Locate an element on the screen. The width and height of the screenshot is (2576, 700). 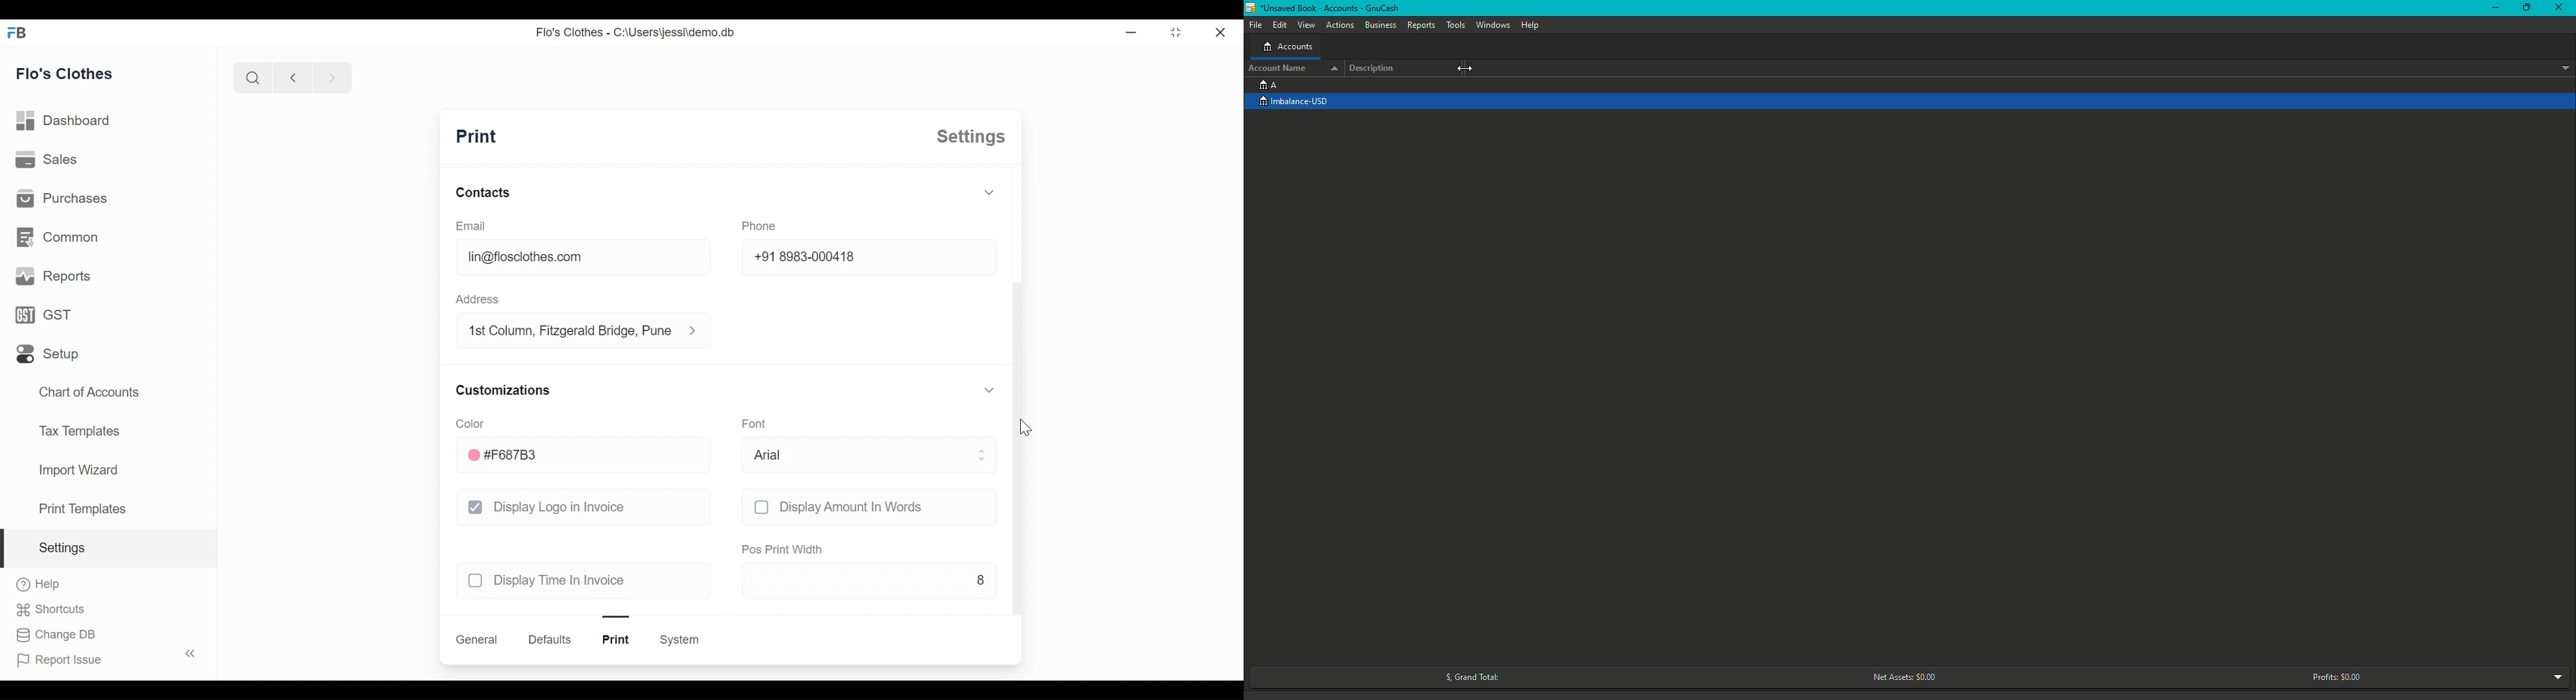
Flo's Clothes - C:\Users\jessi\demo.db is located at coordinates (636, 32).